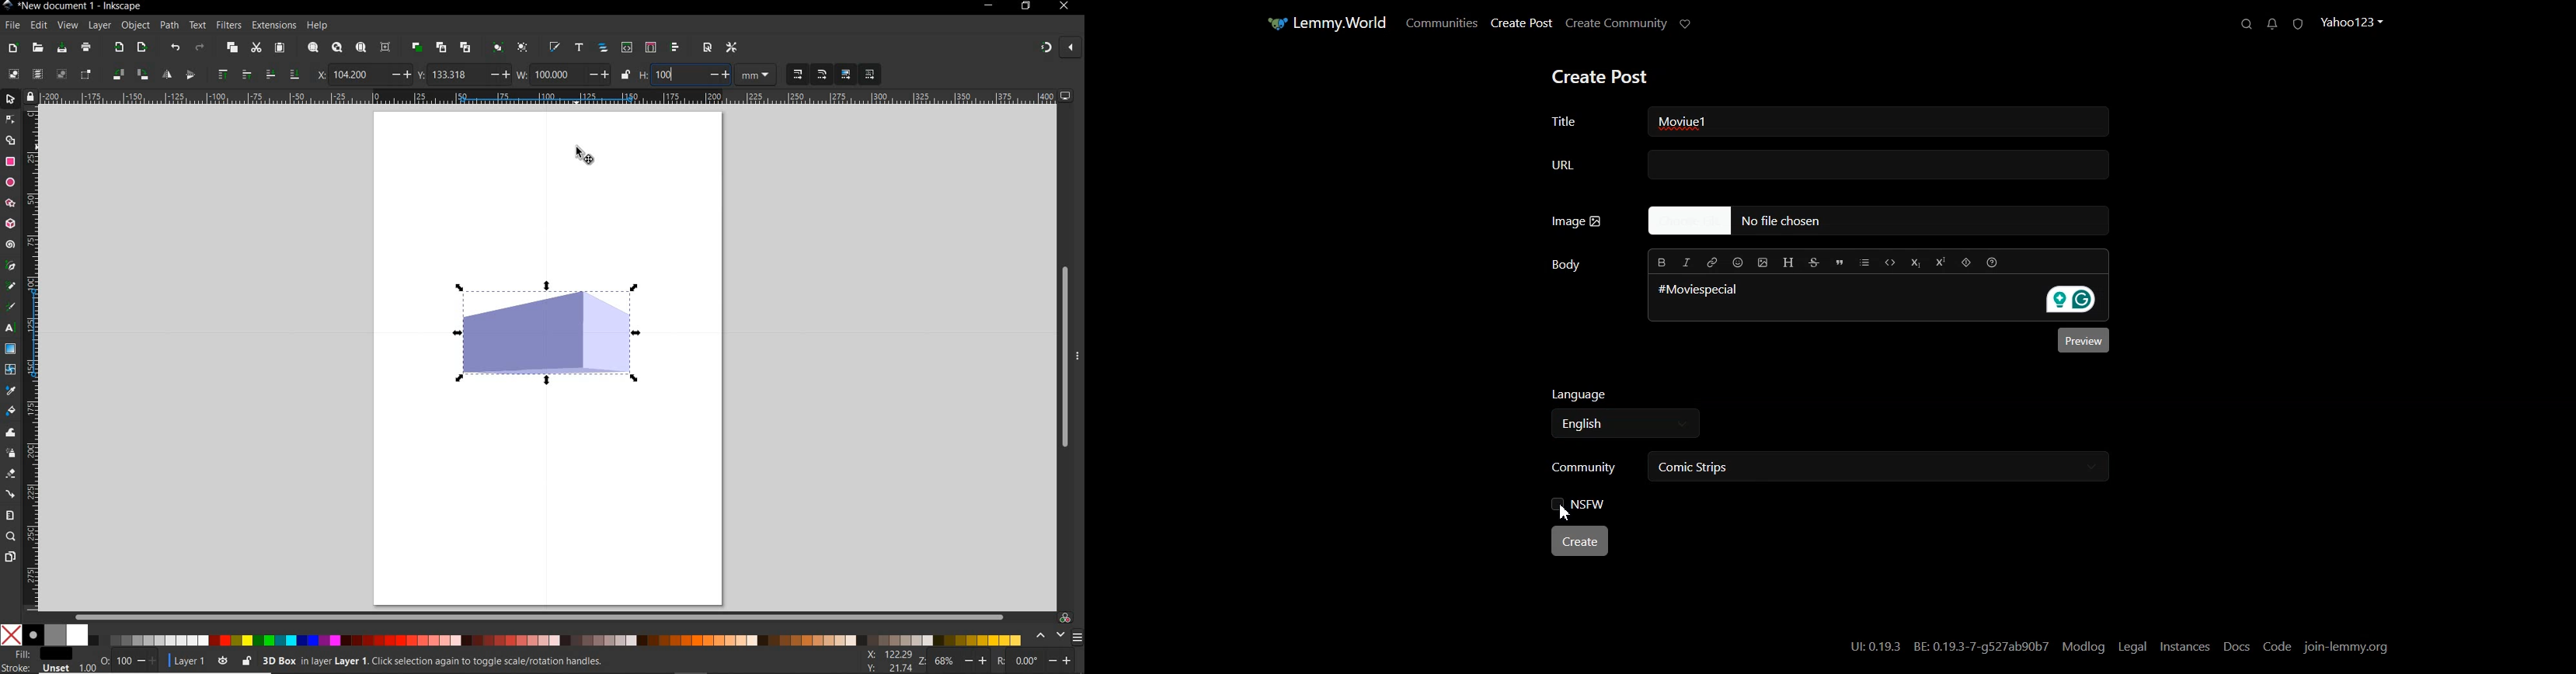 Image resolution: width=2576 pixels, height=700 pixels. I want to click on object flip, so click(165, 76).